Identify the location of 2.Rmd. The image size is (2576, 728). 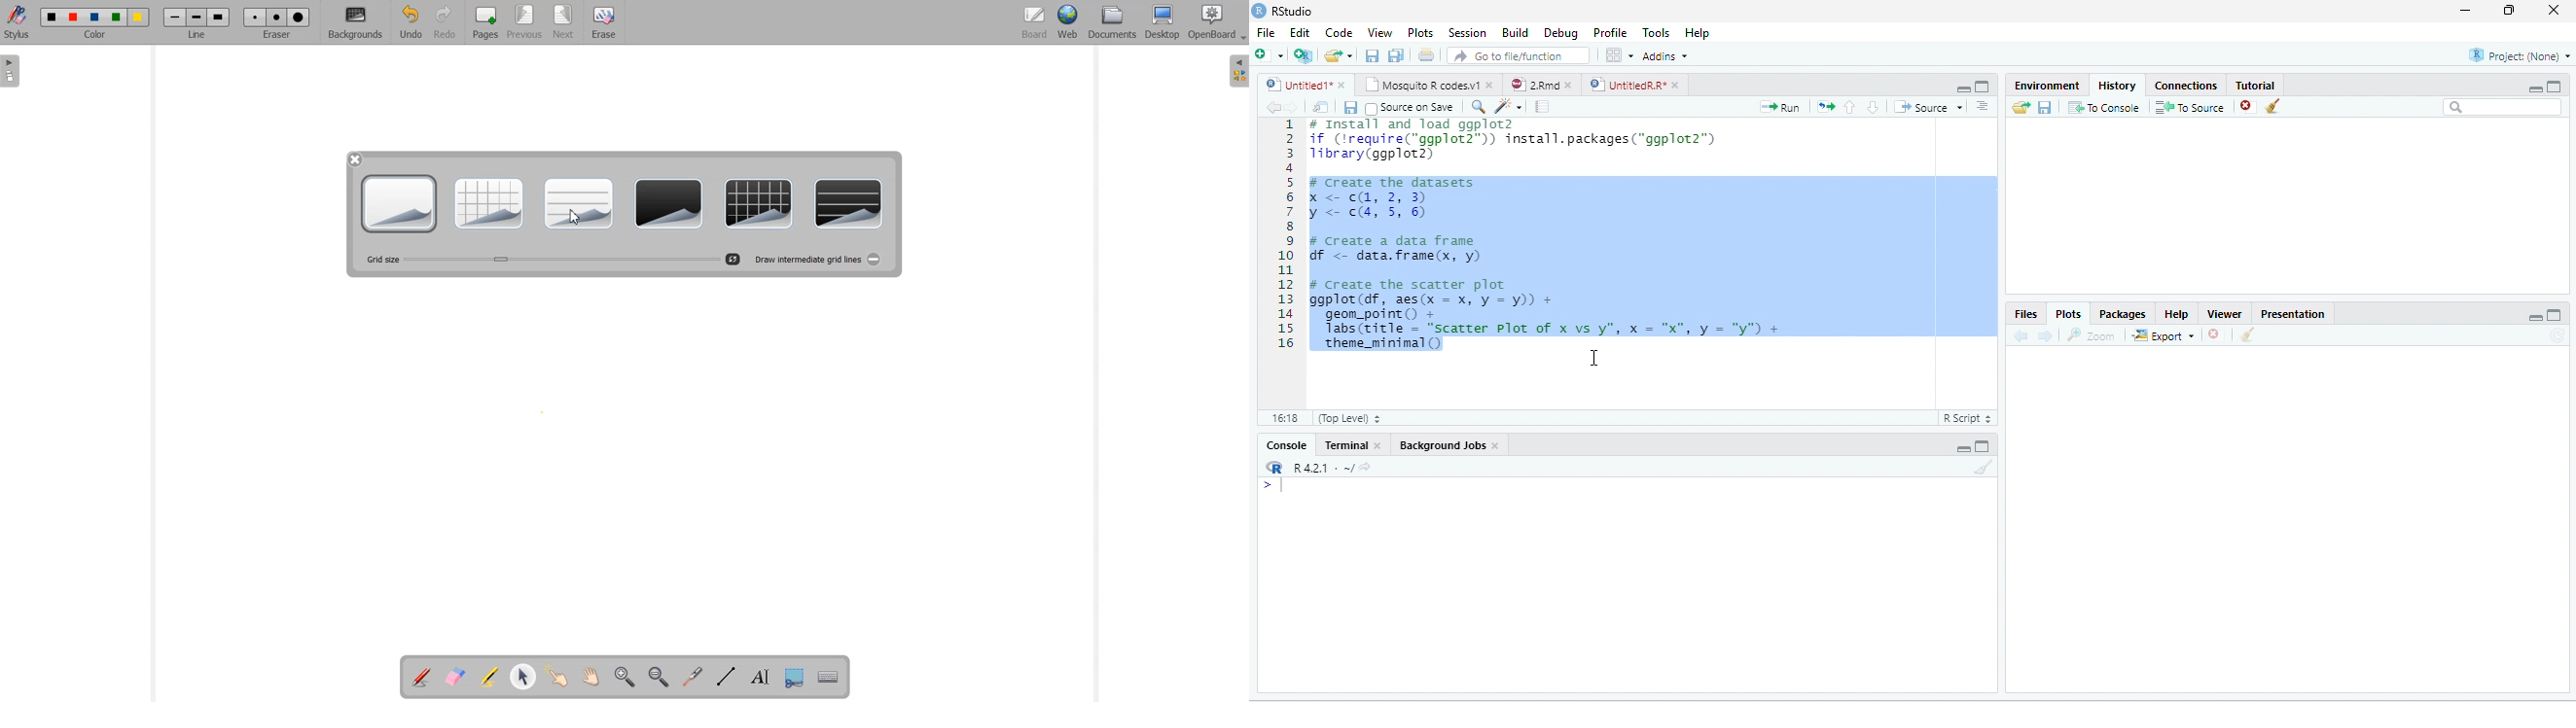
(1533, 85).